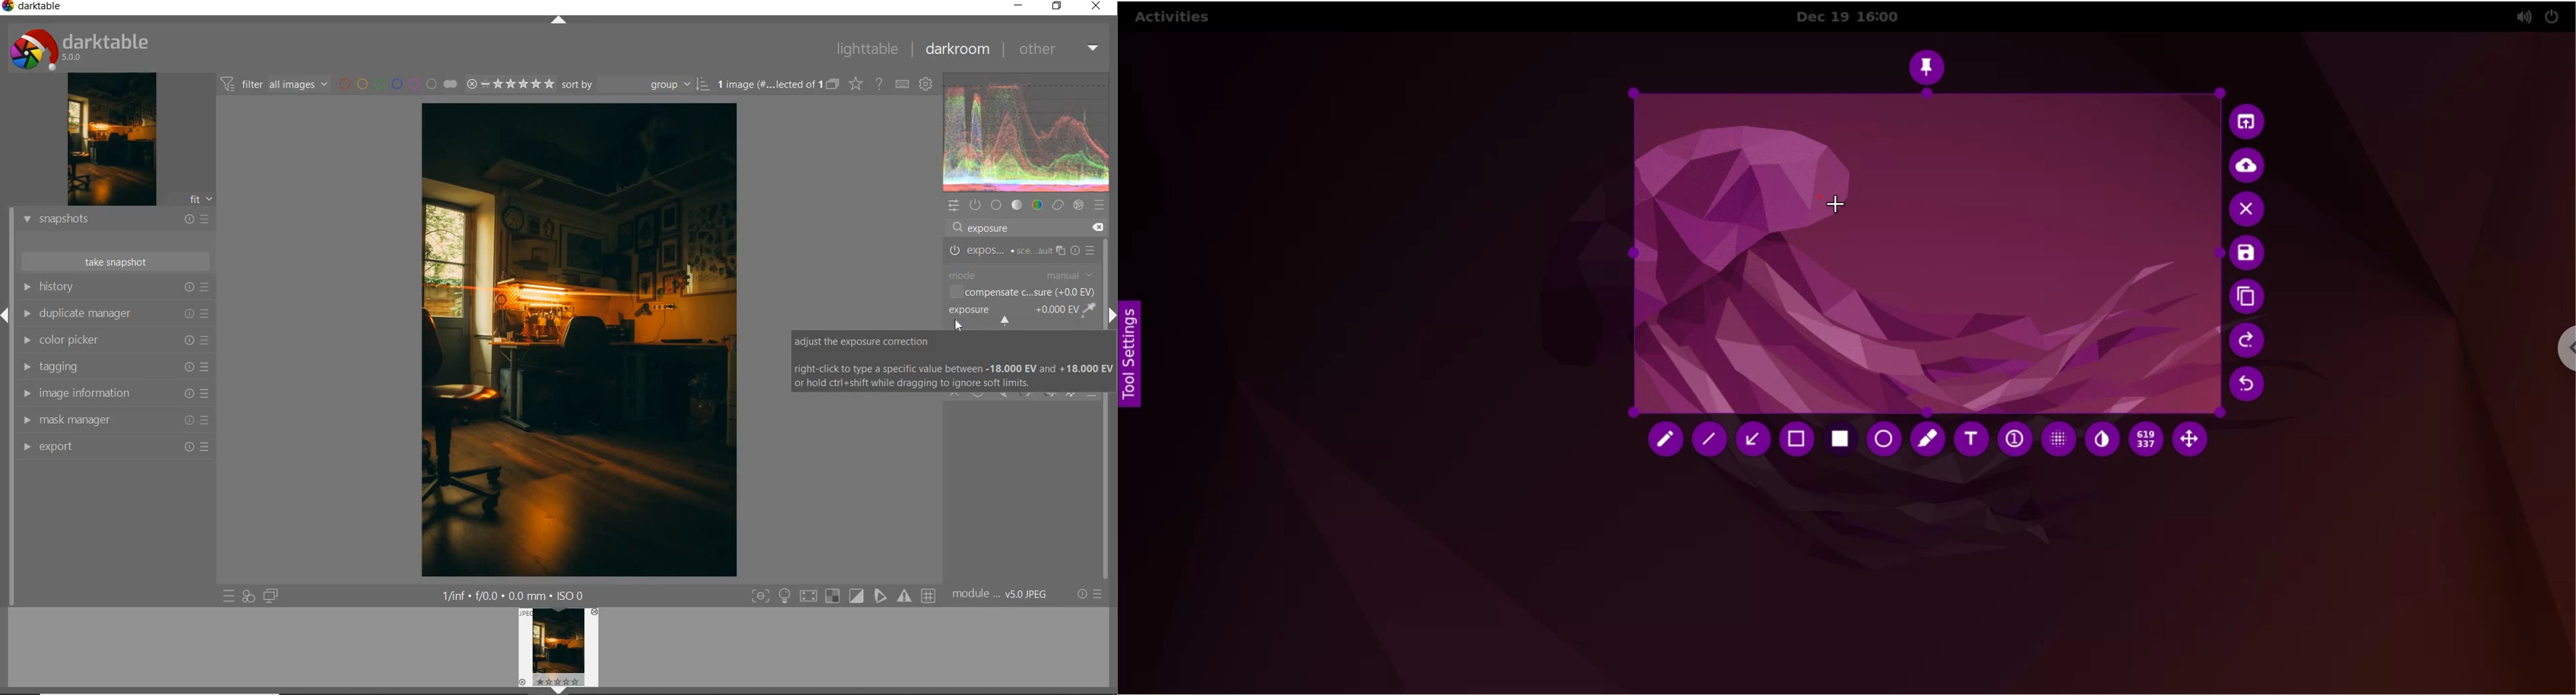 The height and width of the screenshot is (700, 2576). What do you see at coordinates (927, 85) in the screenshot?
I see `show global preferences` at bounding box center [927, 85].